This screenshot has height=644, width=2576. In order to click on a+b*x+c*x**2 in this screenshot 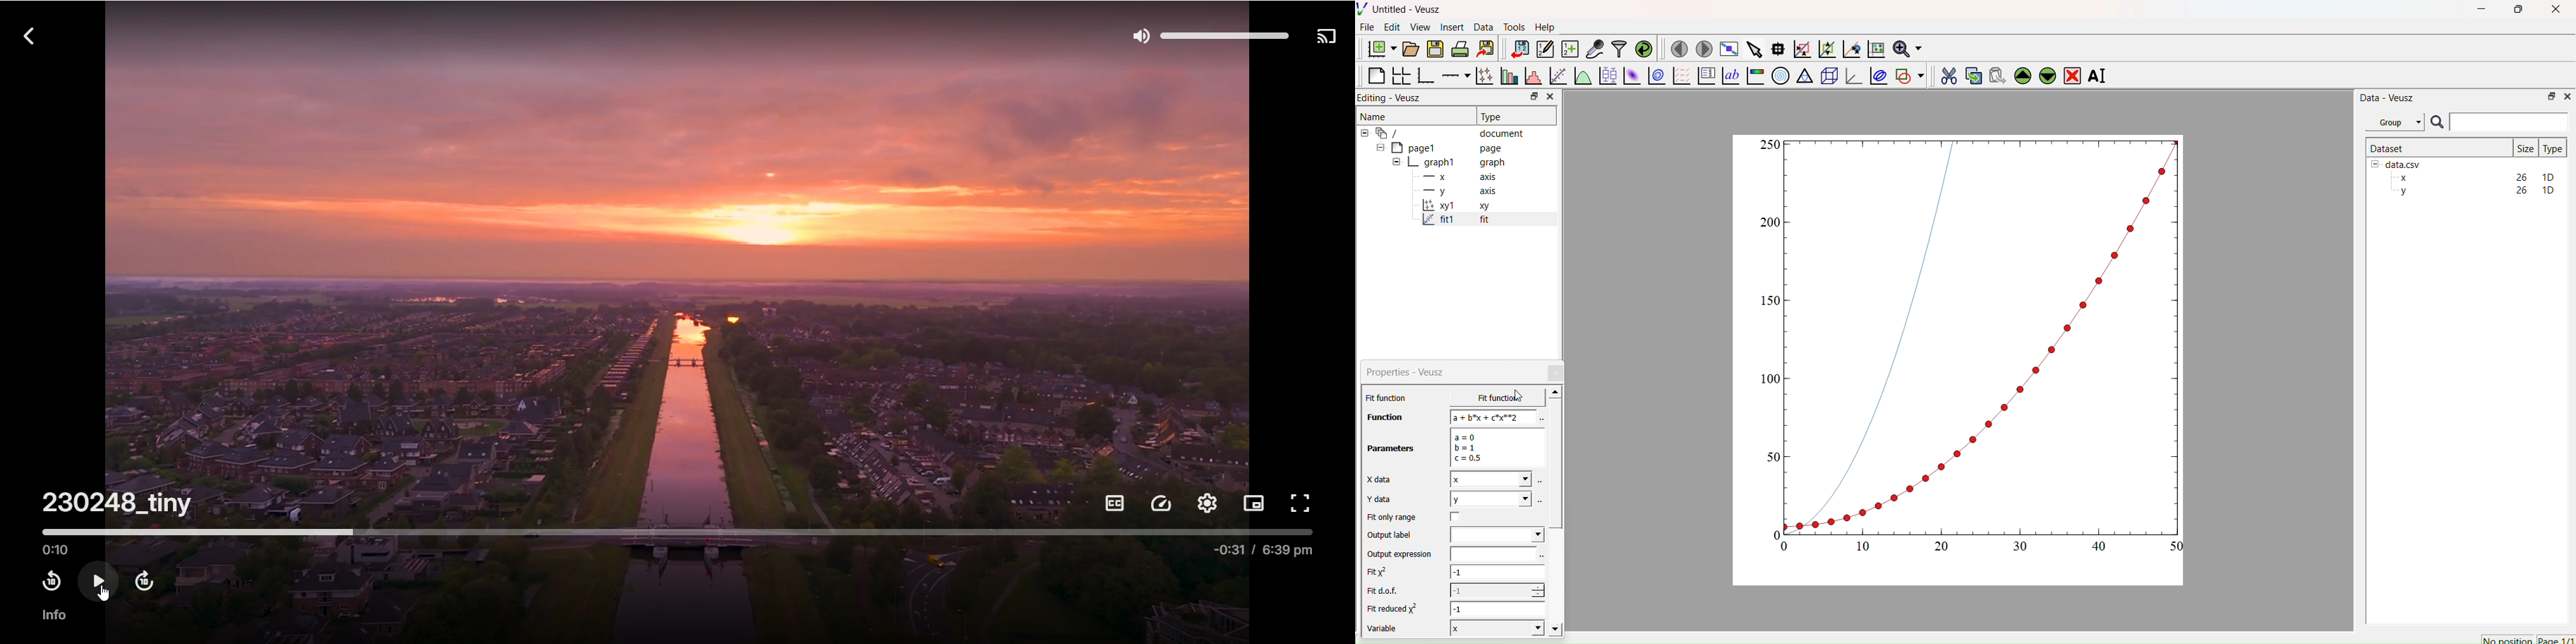, I will do `click(1494, 417)`.